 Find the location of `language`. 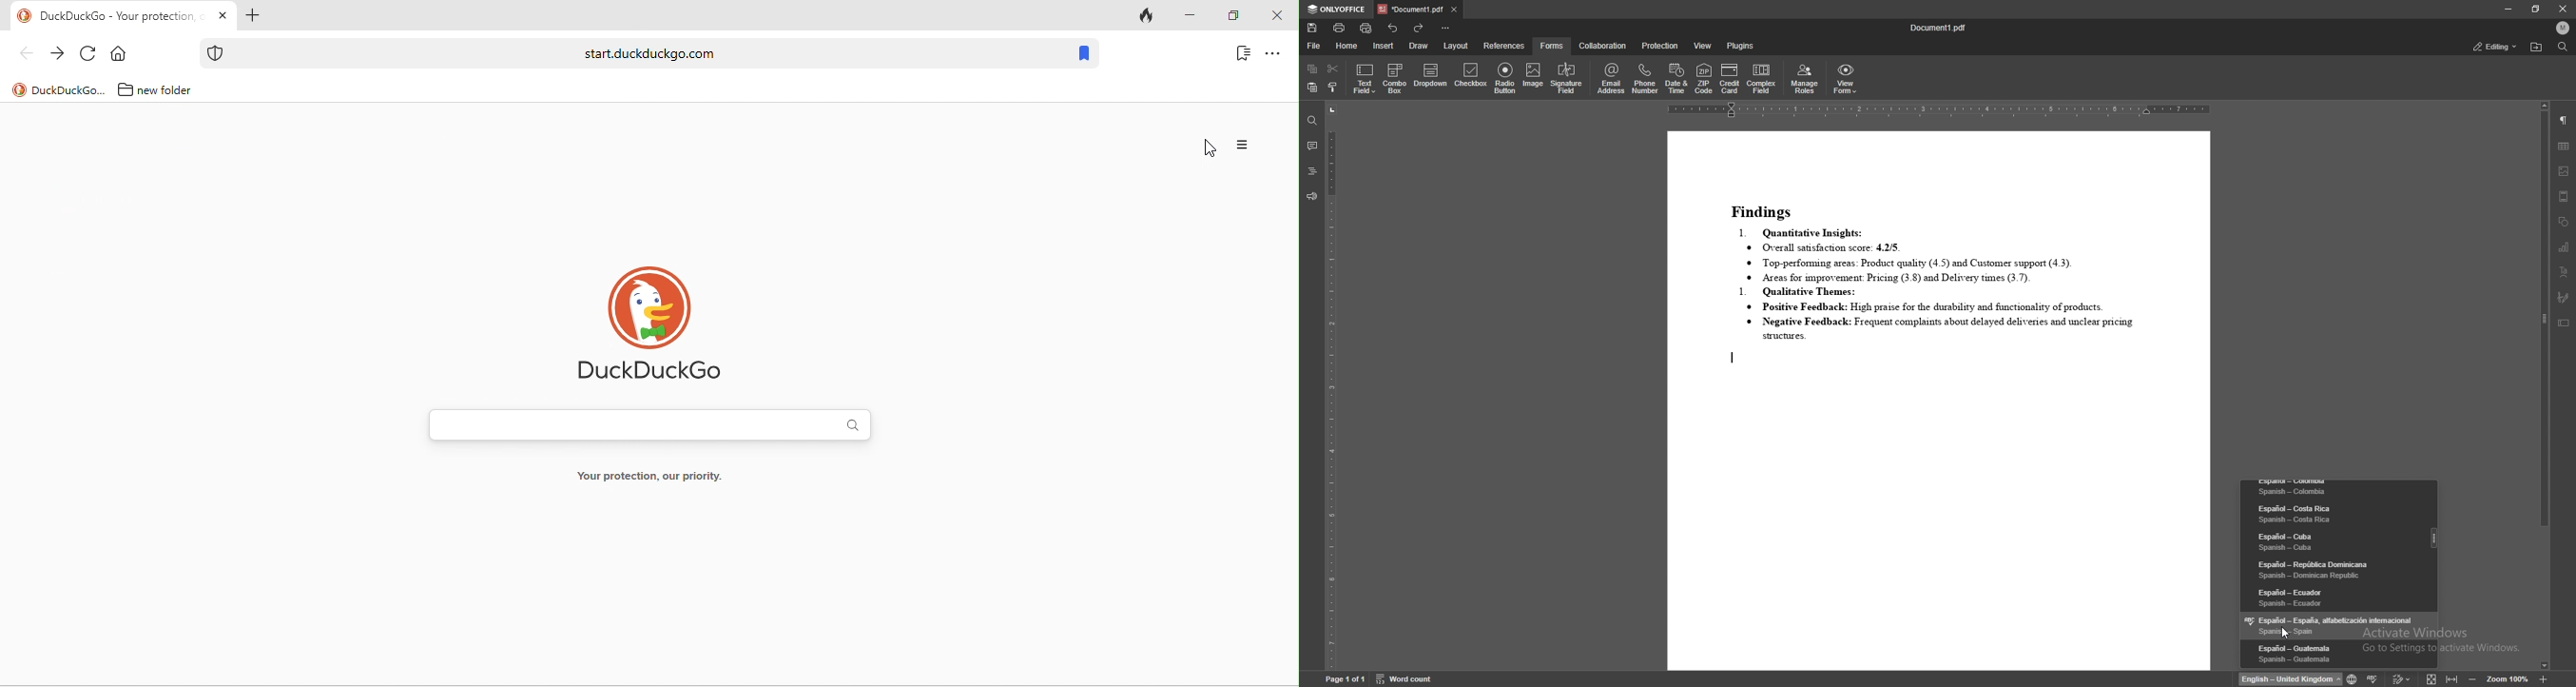

language is located at coordinates (2333, 625).